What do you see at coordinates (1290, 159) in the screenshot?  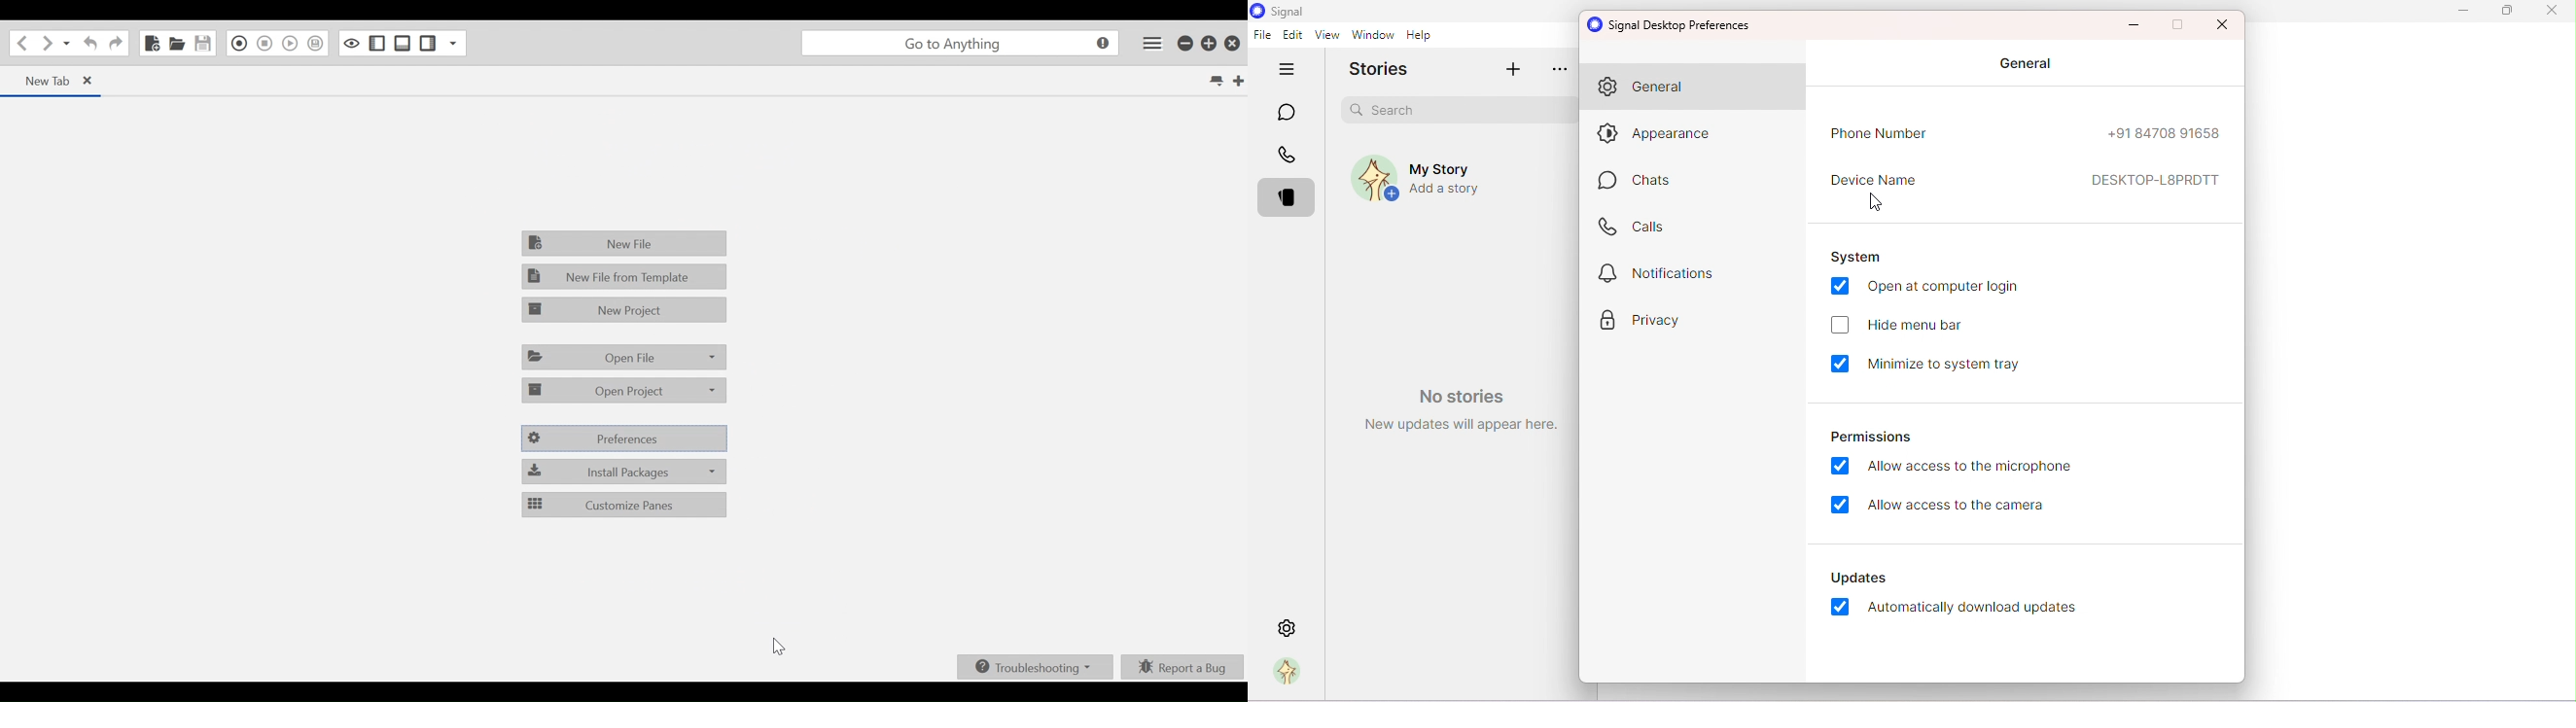 I see `Calls` at bounding box center [1290, 159].